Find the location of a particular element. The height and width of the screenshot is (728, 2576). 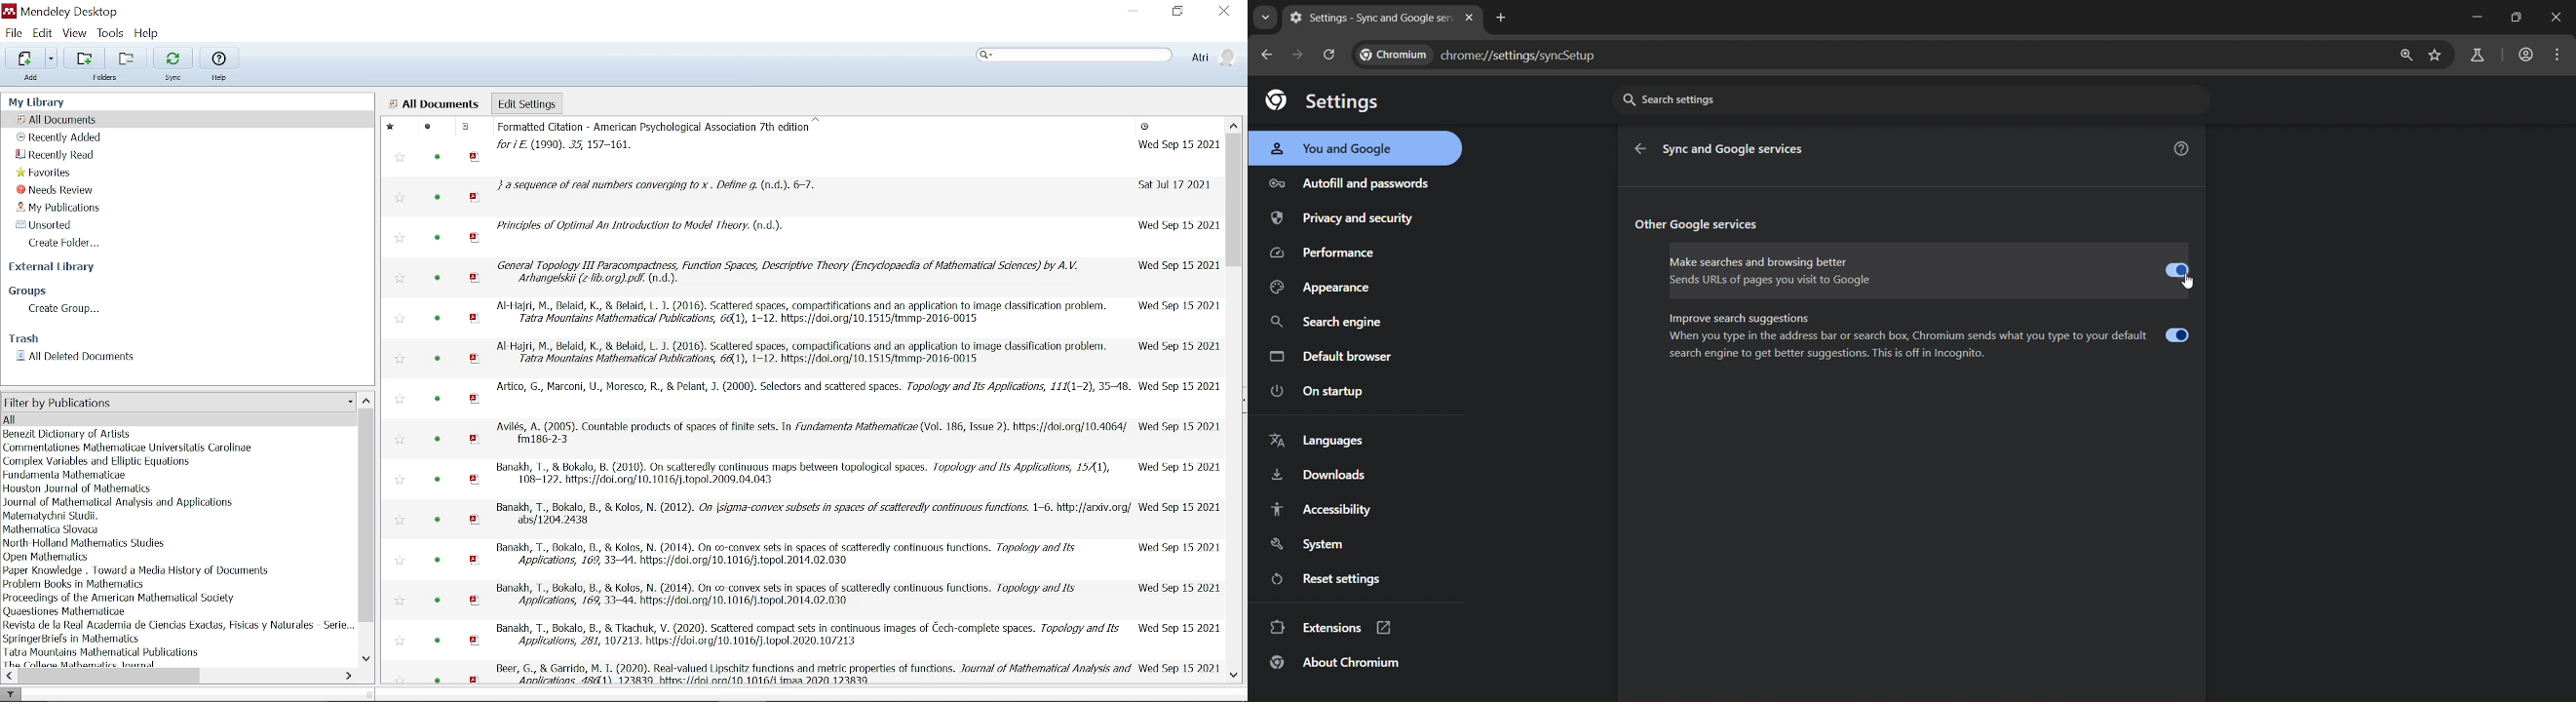

author is located at coordinates (178, 624).